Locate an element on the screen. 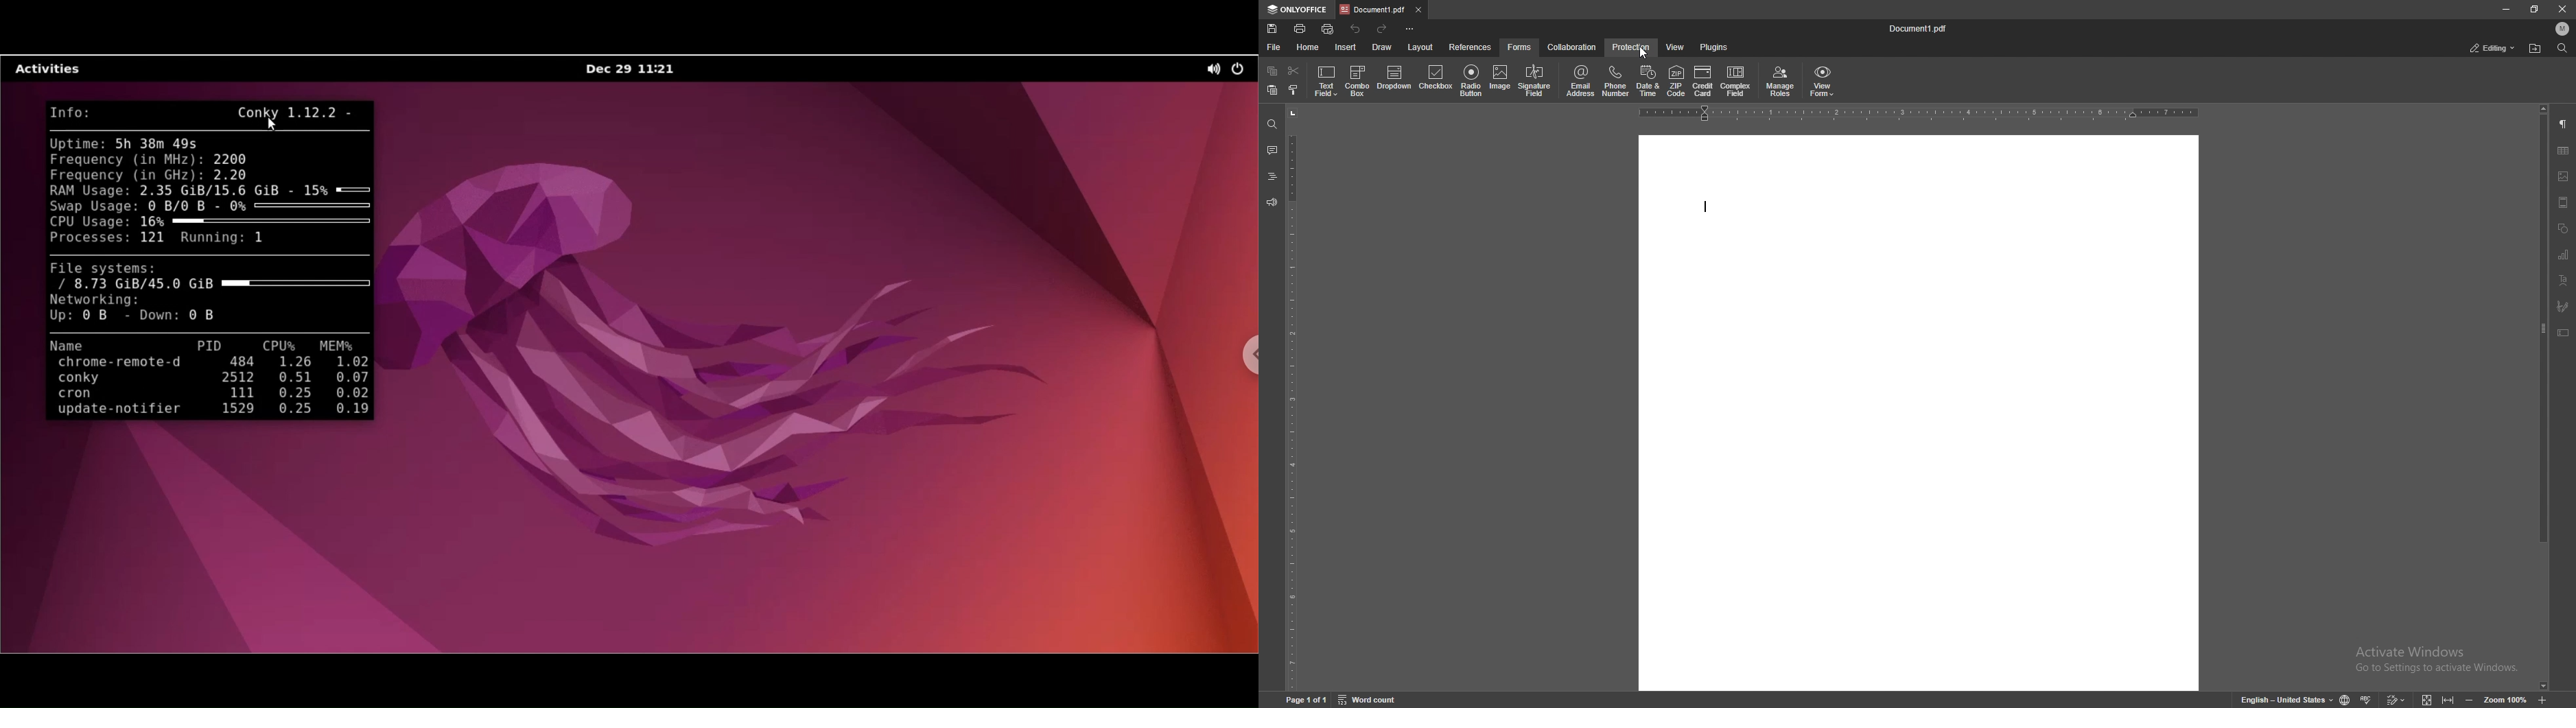 The height and width of the screenshot is (728, 2576). shapes is located at coordinates (2563, 228).